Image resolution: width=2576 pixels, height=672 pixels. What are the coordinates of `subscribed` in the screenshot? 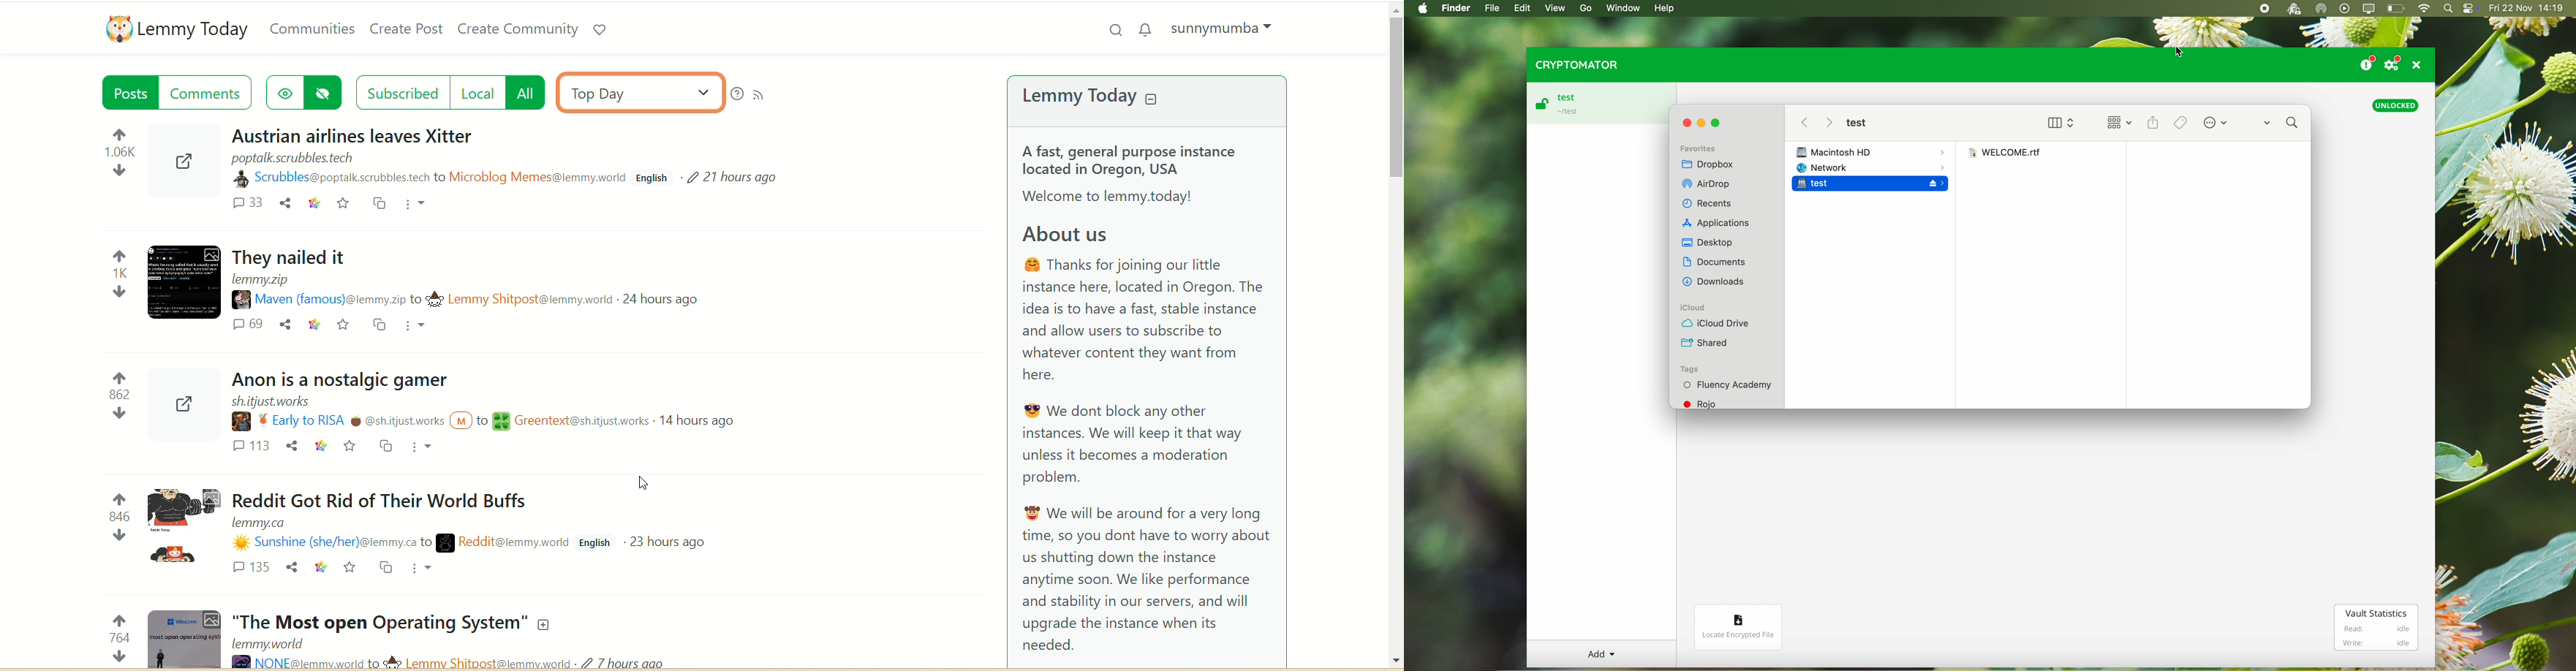 It's located at (401, 91).